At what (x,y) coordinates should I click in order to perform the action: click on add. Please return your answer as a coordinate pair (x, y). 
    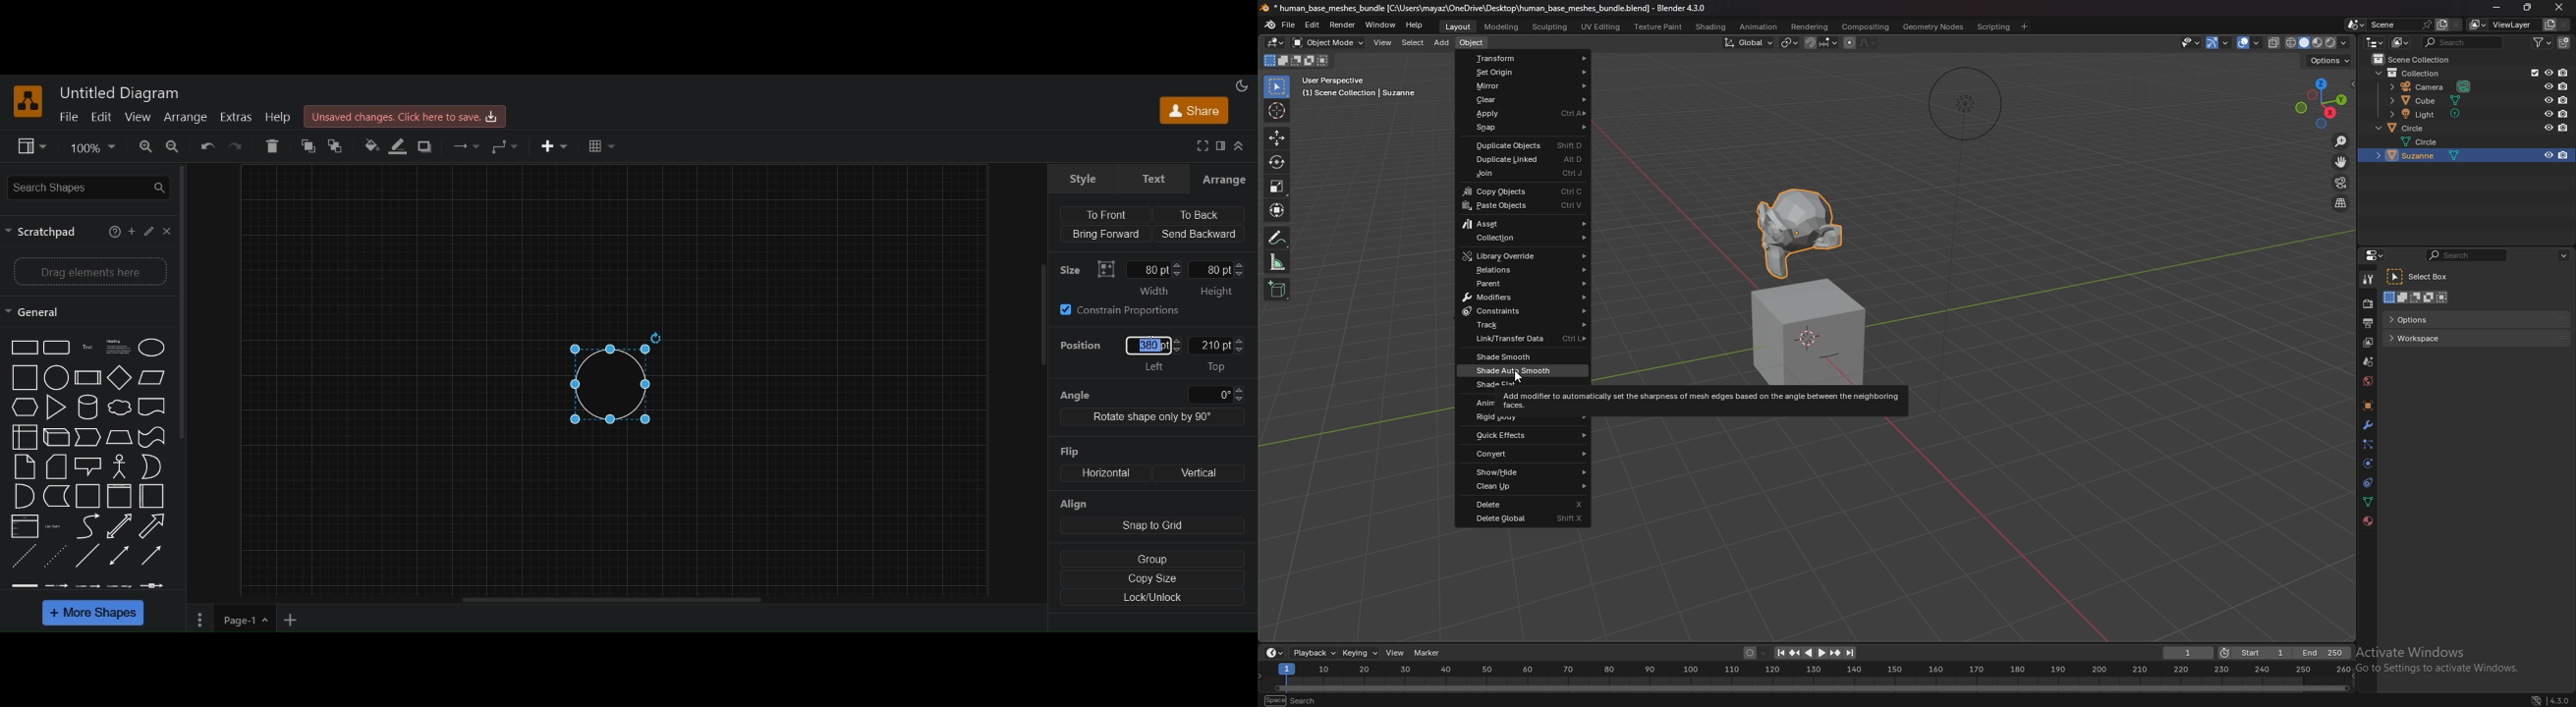
    Looking at the image, I should click on (1444, 43).